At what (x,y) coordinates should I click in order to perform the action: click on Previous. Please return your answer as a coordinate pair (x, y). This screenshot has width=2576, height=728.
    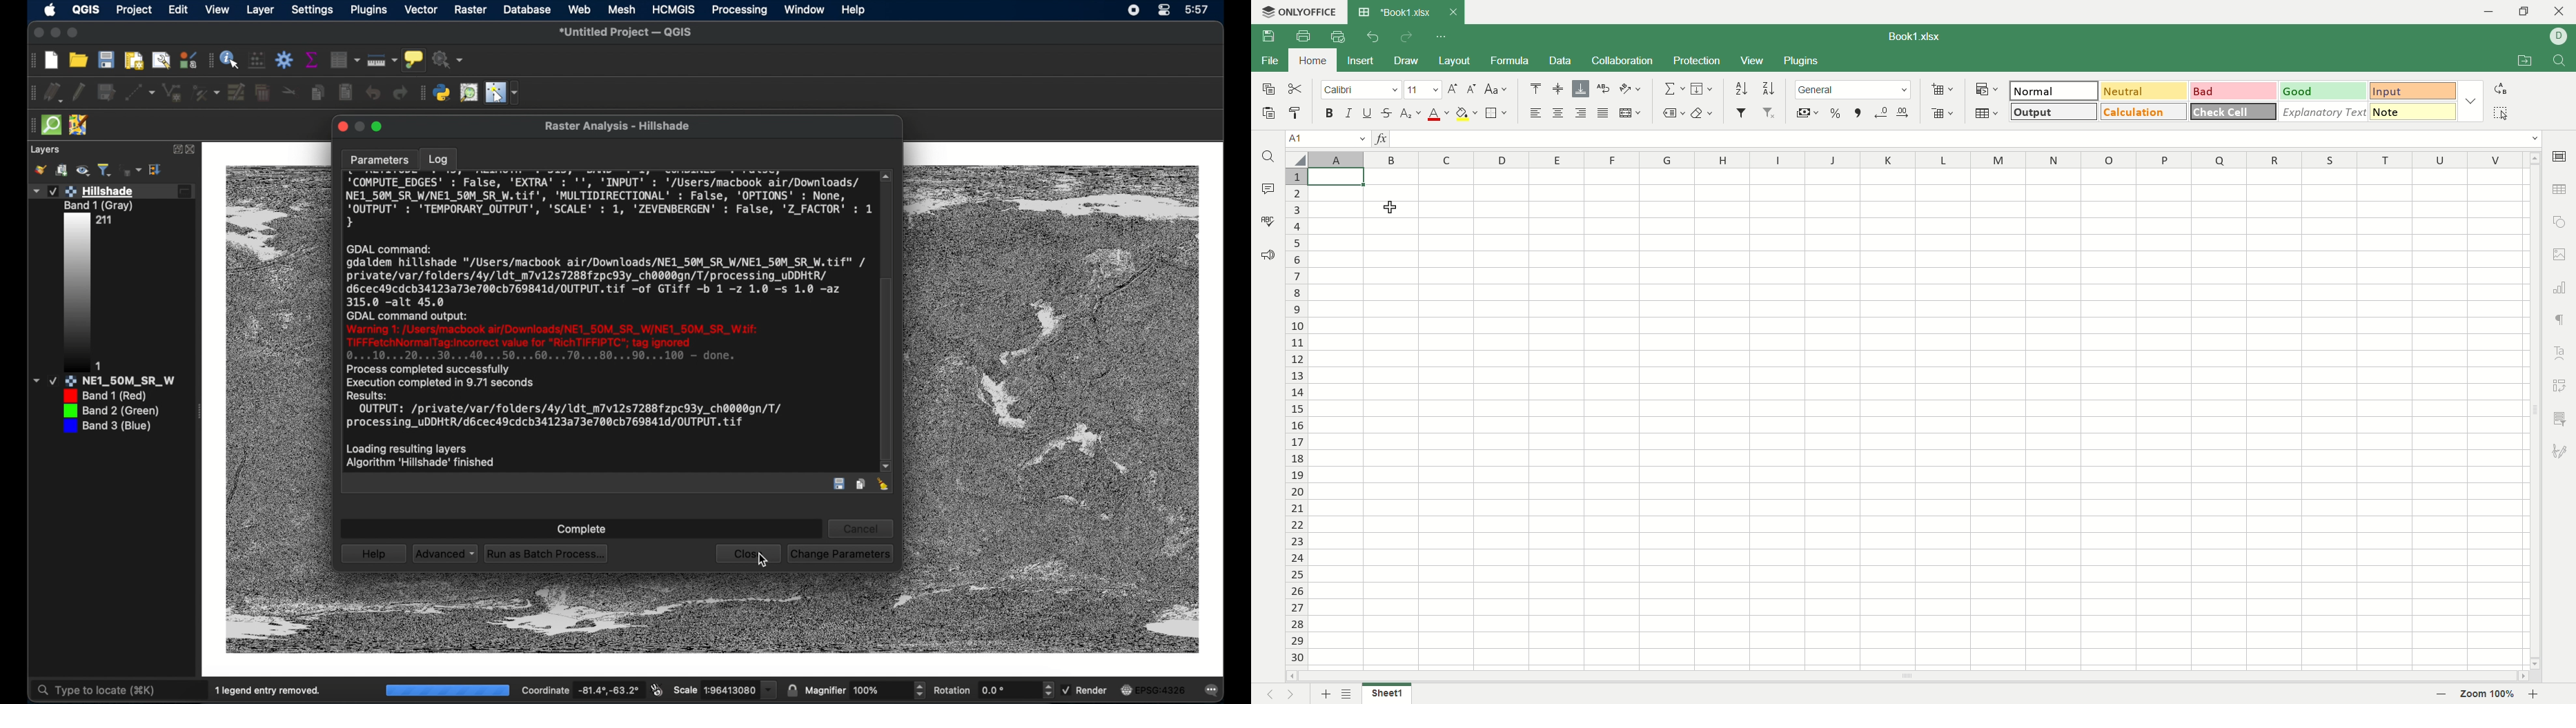
    Looking at the image, I should click on (1268, 694).